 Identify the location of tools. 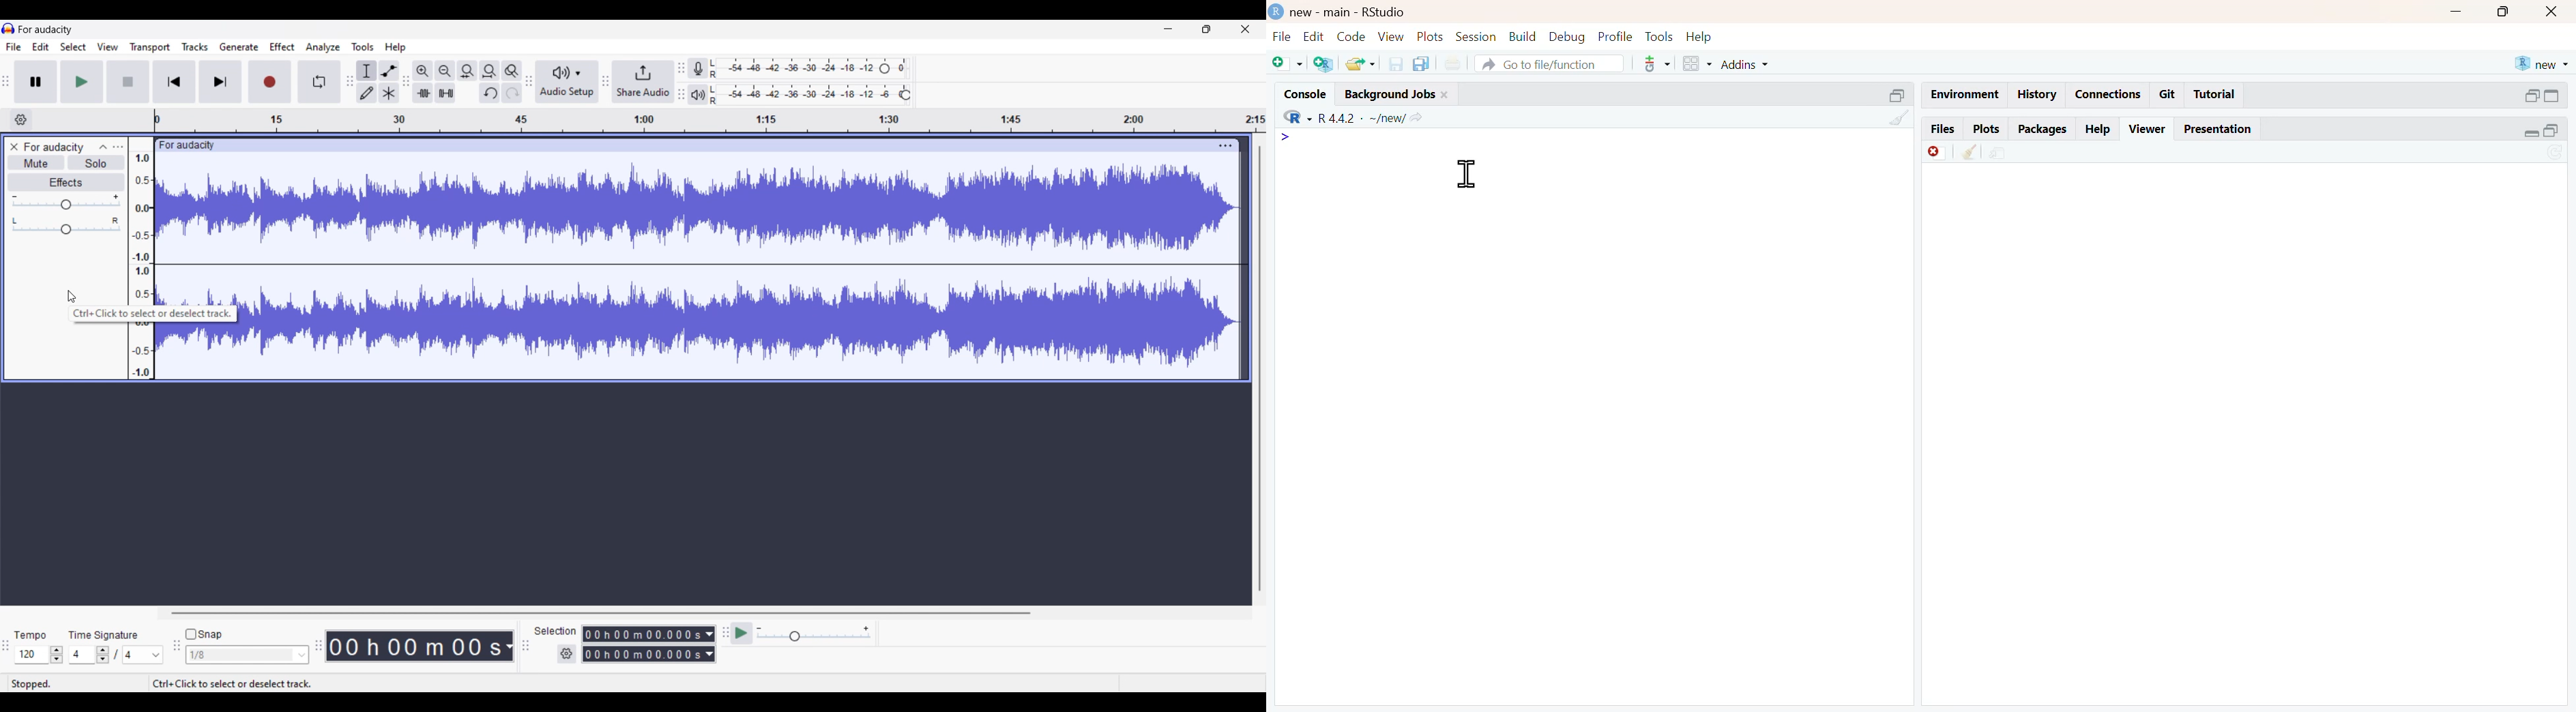
(1660, 36).